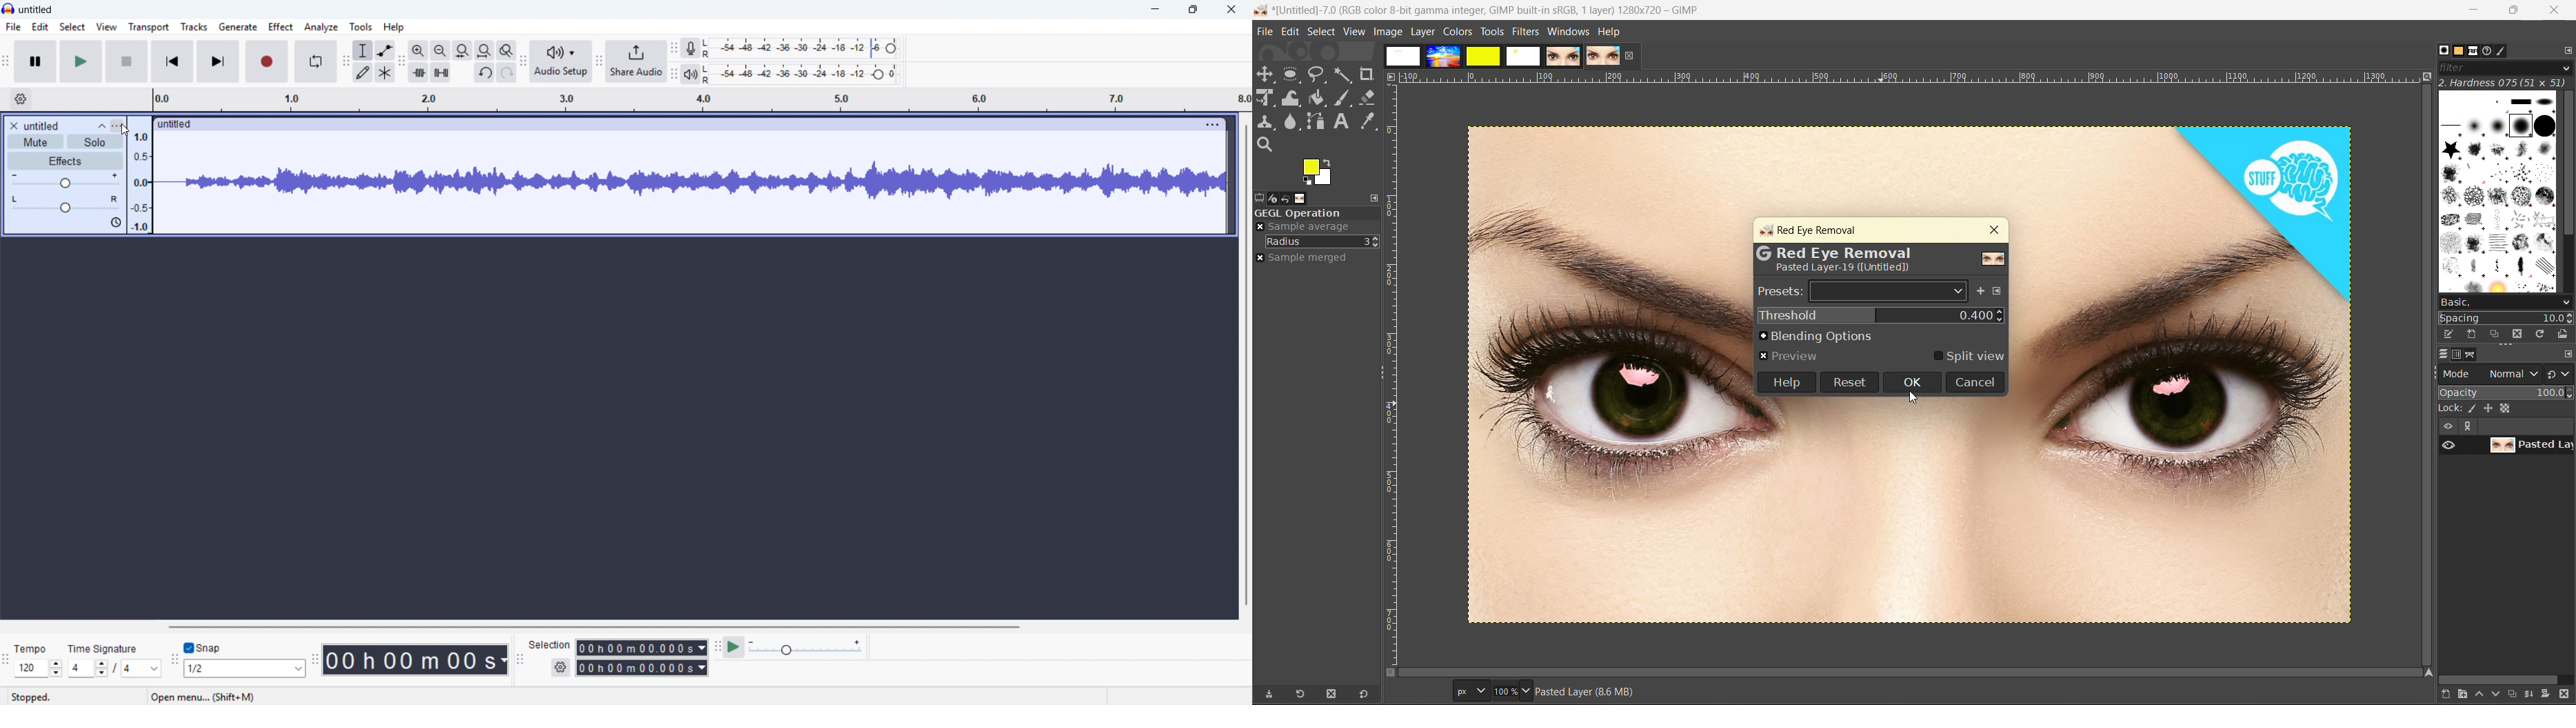  I want to click on Selection, so click(551, 645).